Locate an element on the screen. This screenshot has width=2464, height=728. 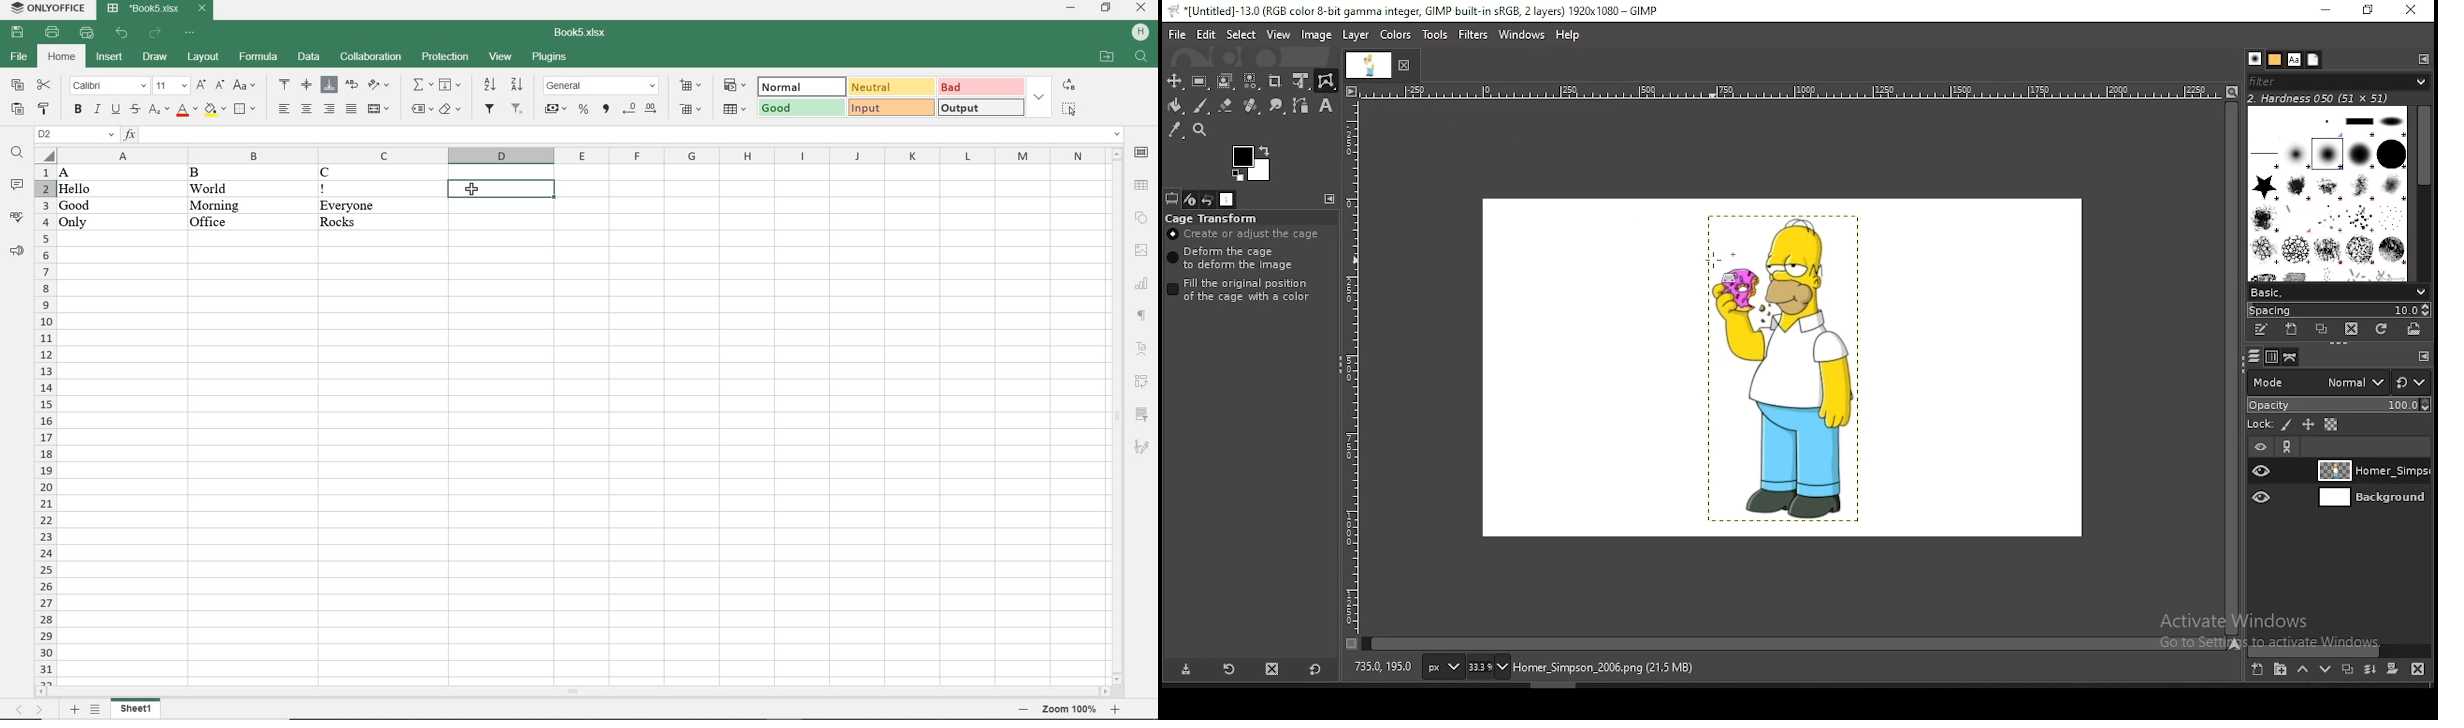
REDO is located at coordinates (155, 33).